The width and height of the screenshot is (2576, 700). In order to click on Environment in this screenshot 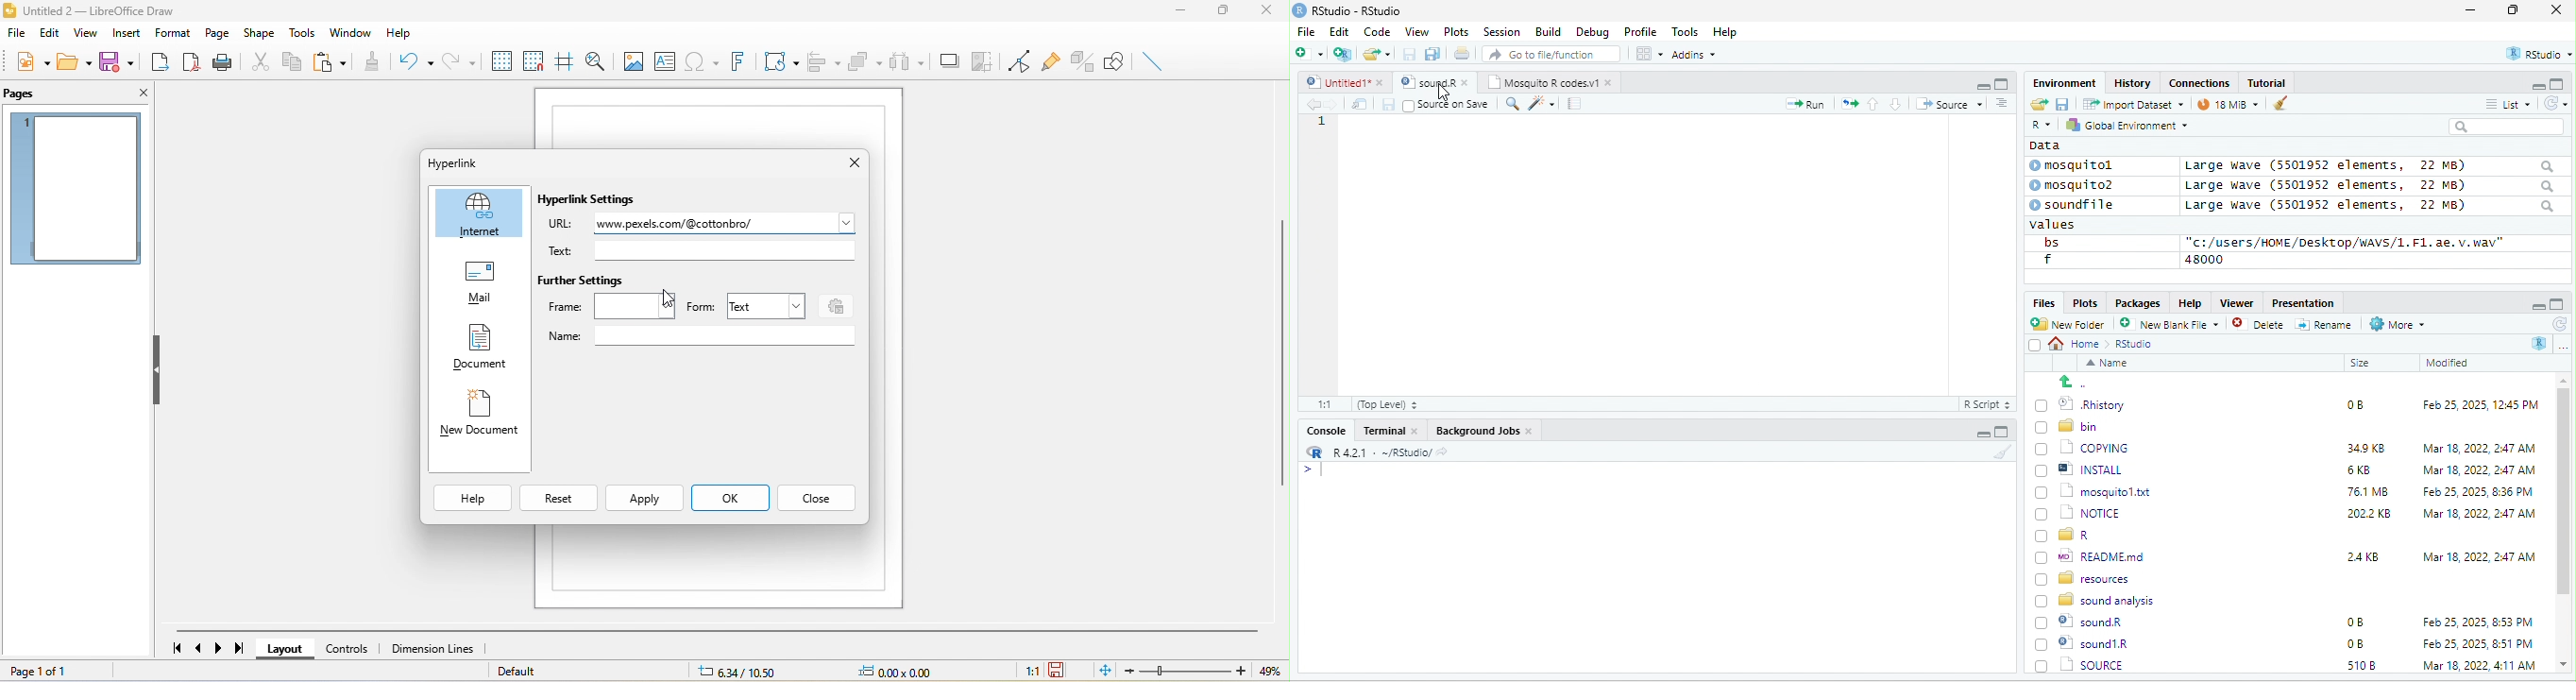, I will do `click(2064, 82)`.